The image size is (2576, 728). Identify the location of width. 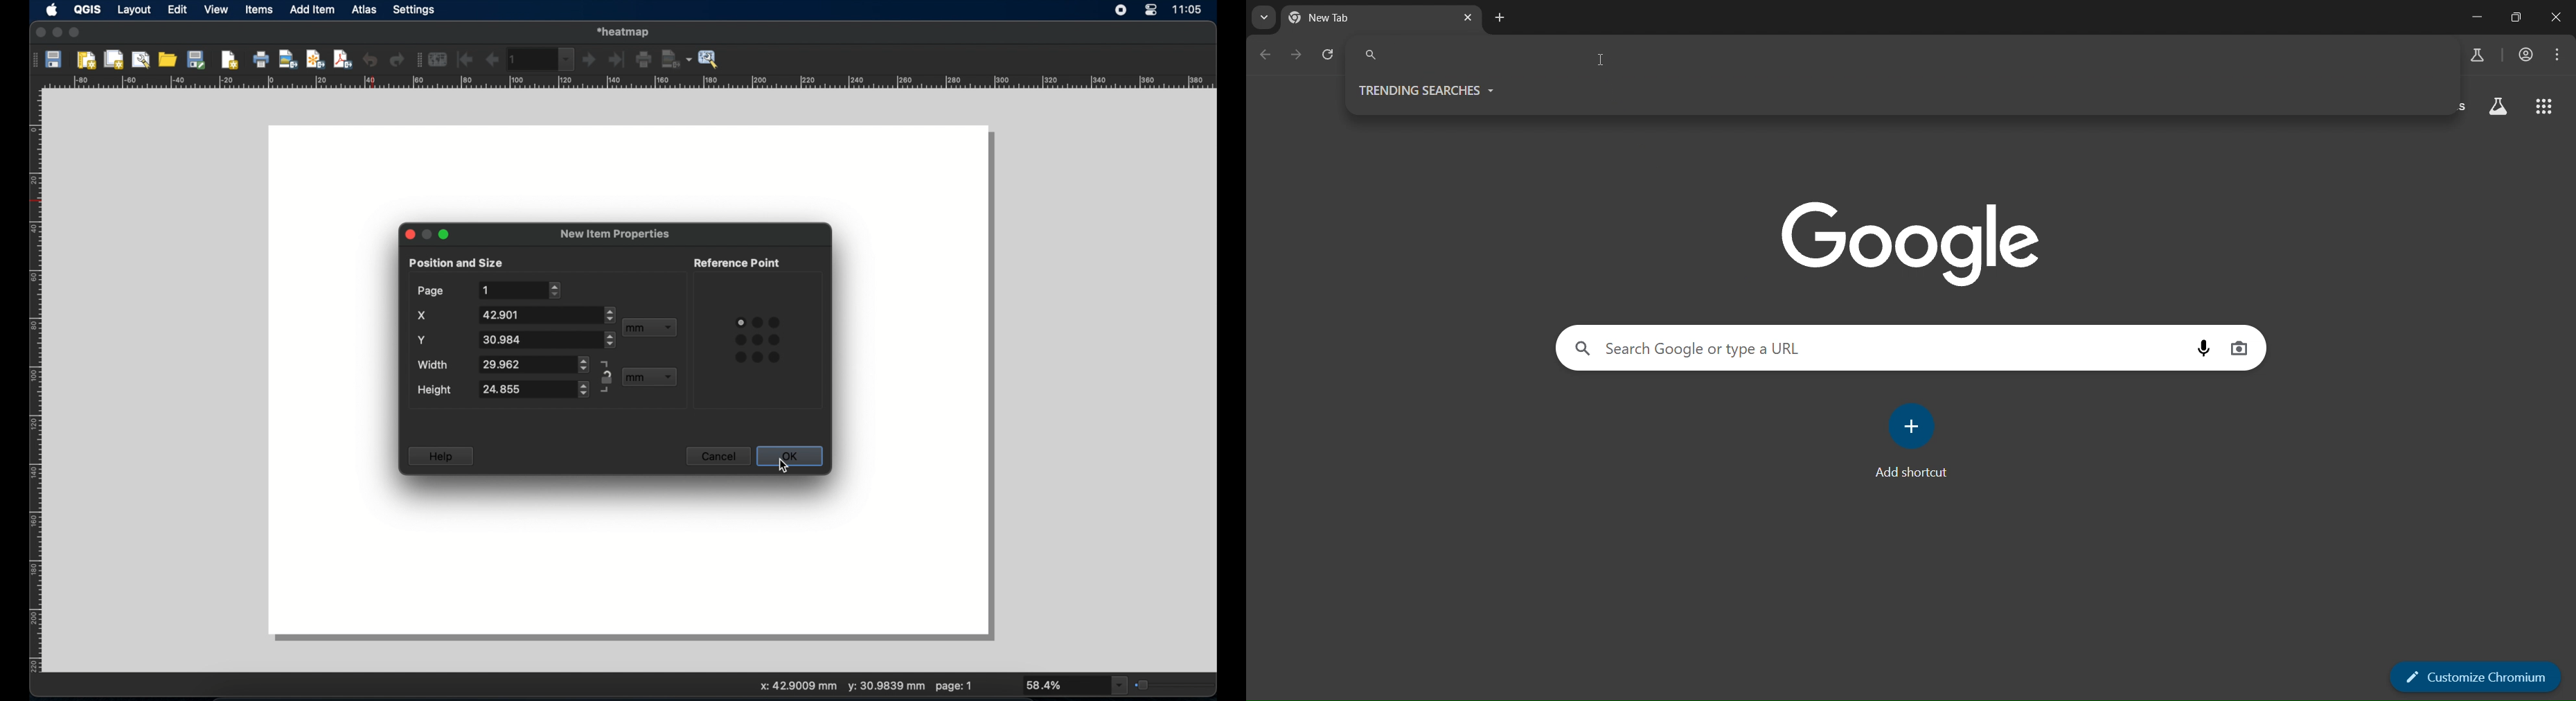
(436, 364).